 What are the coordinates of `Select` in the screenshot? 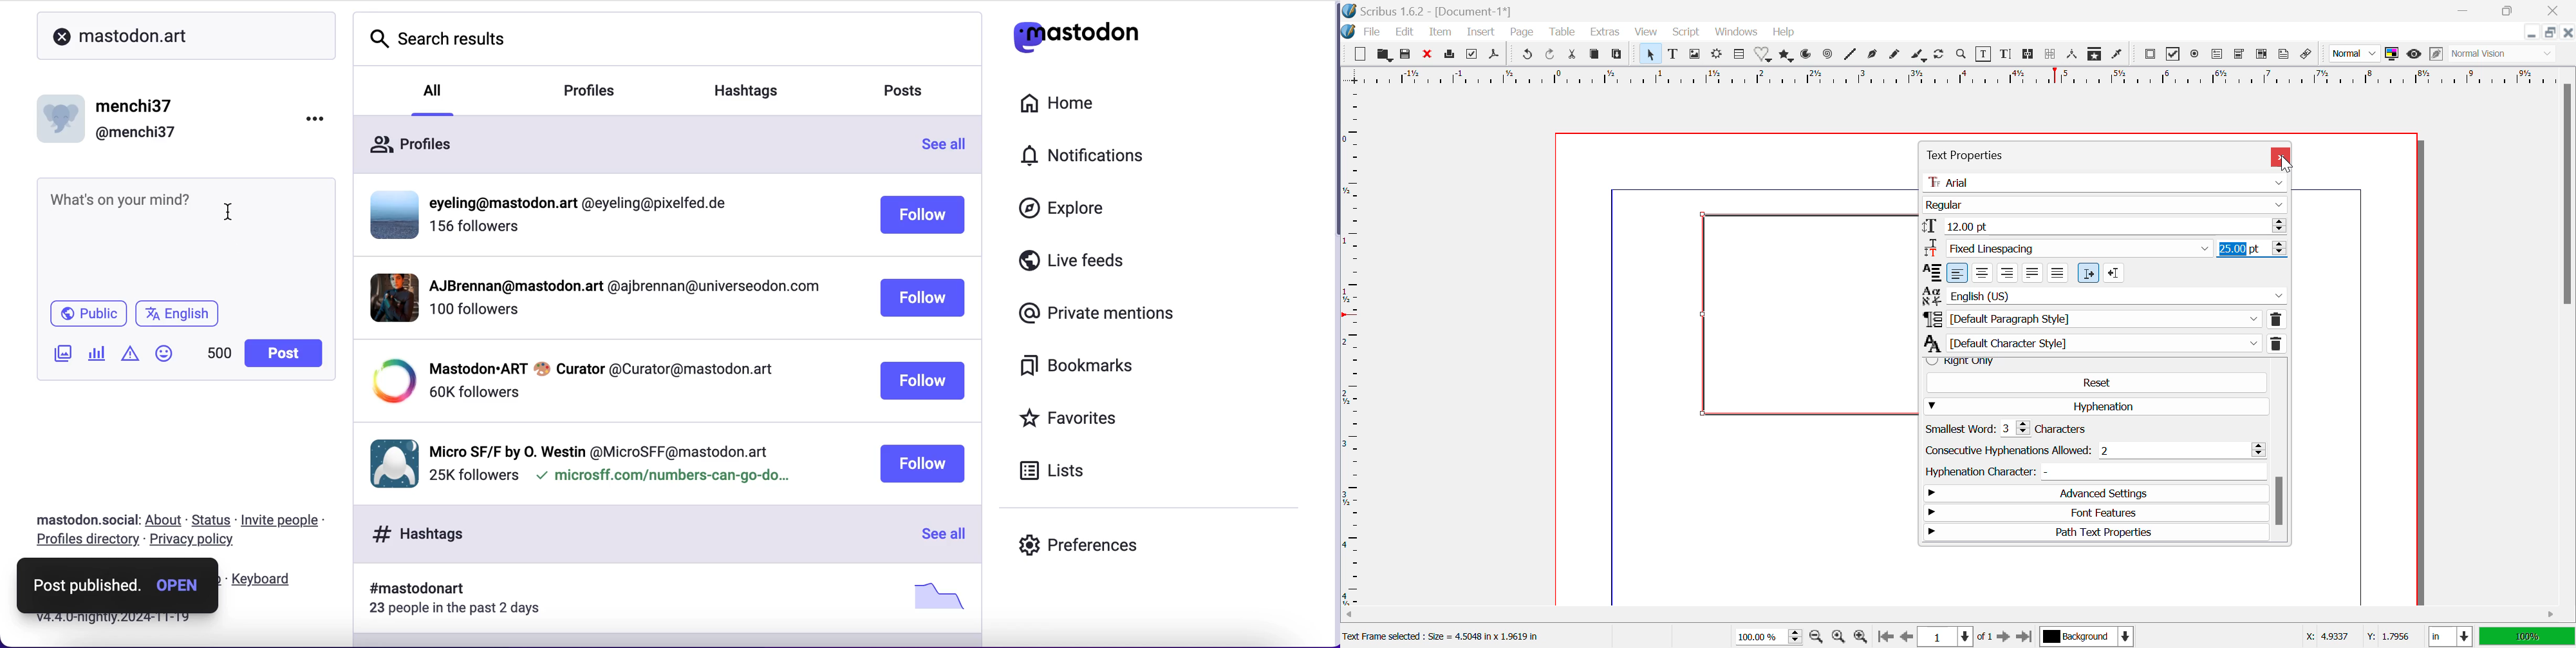 It's located at (1650, 53).